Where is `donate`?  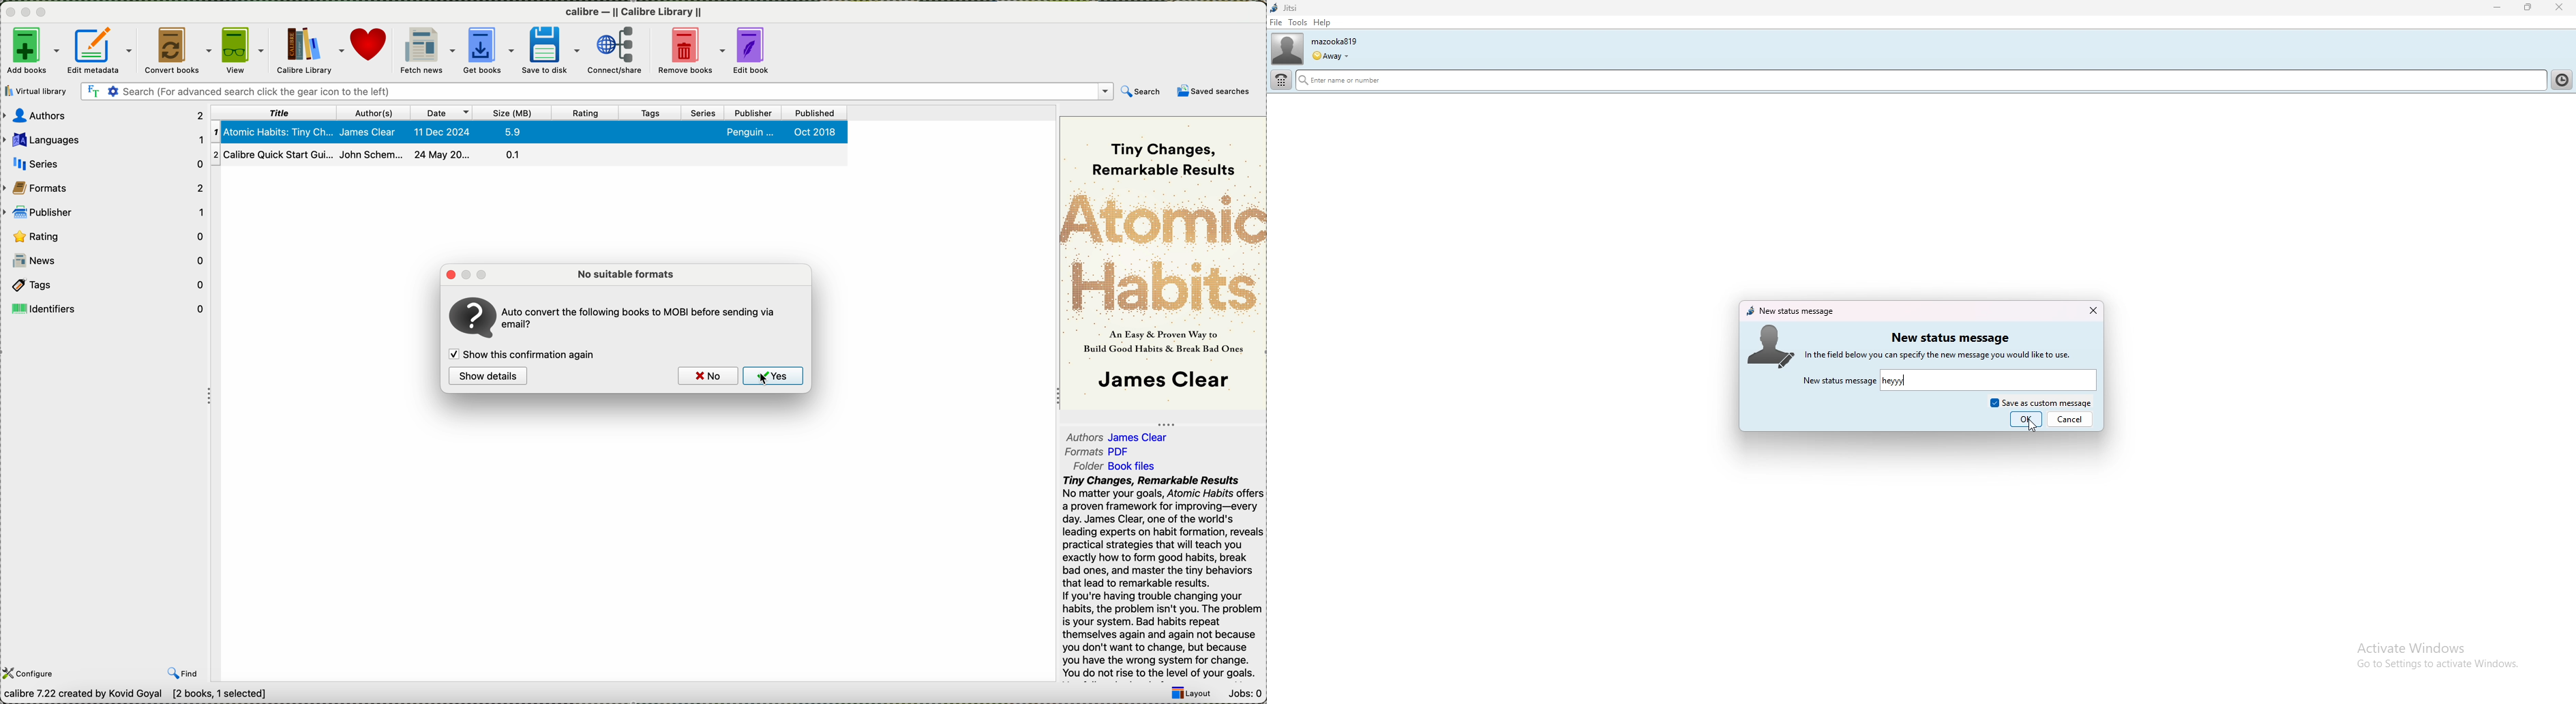
donate is located at coordinates (371, 47).